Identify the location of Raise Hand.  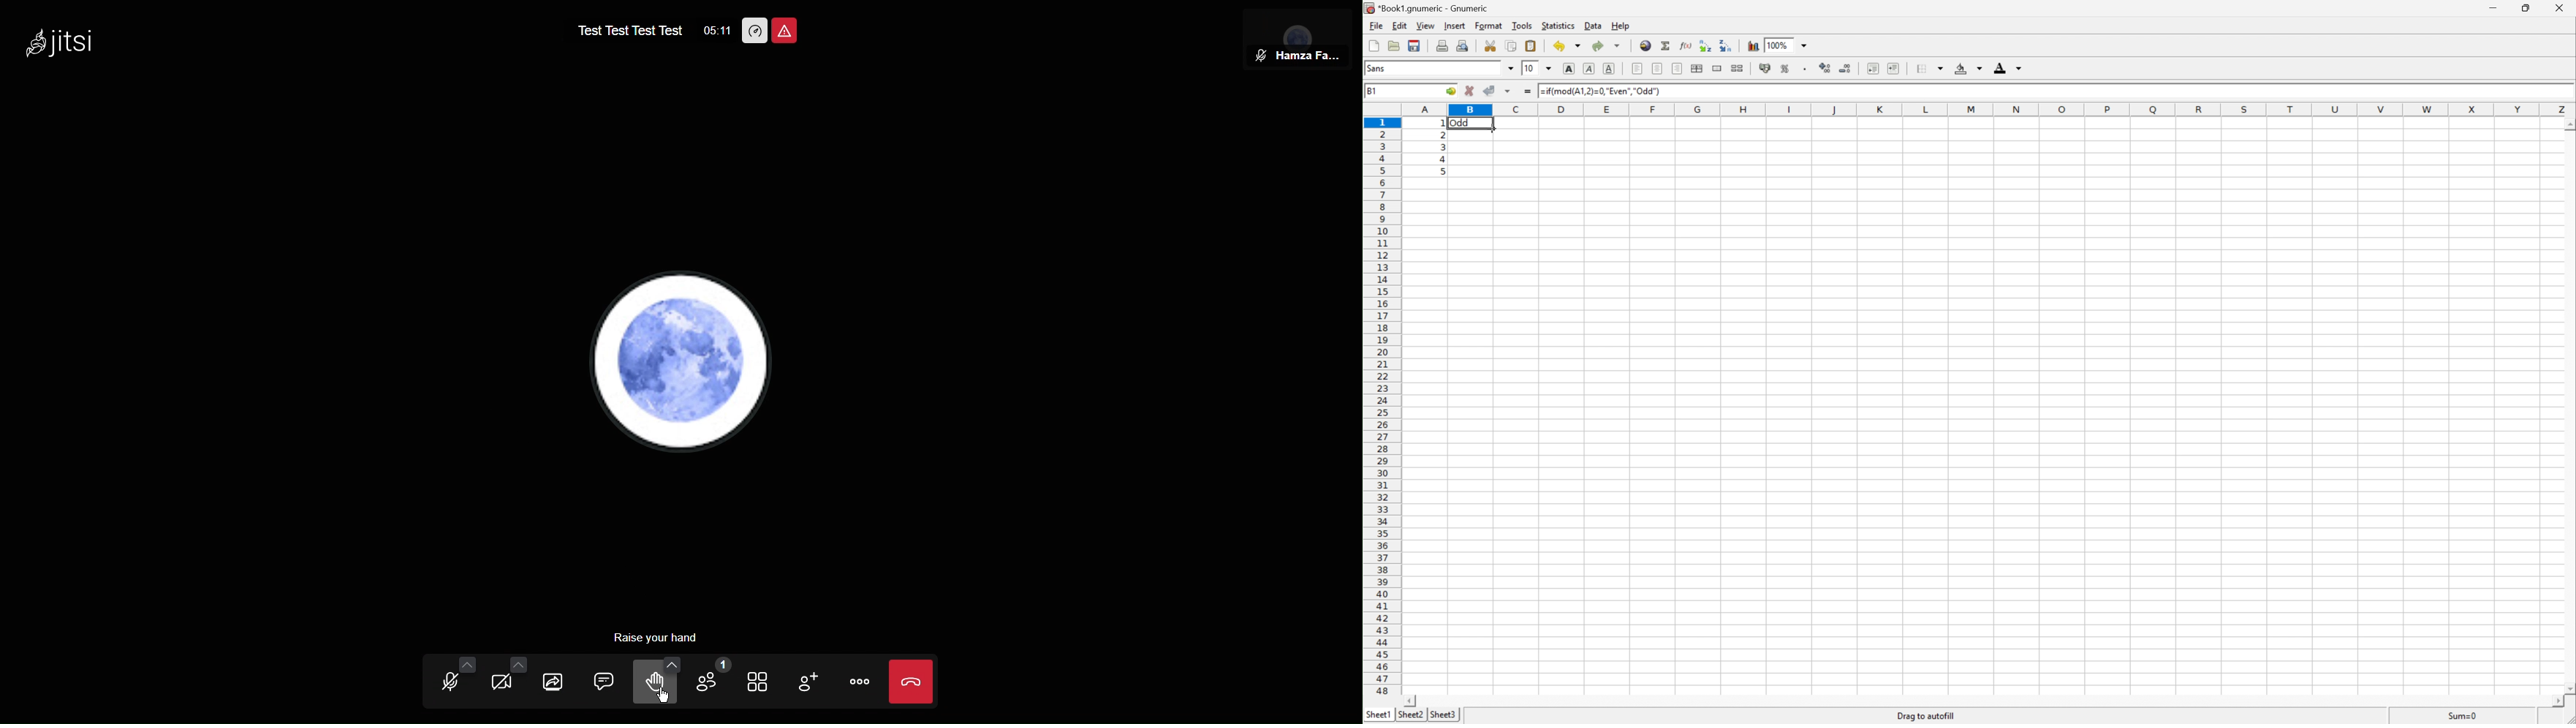
(659, 681).